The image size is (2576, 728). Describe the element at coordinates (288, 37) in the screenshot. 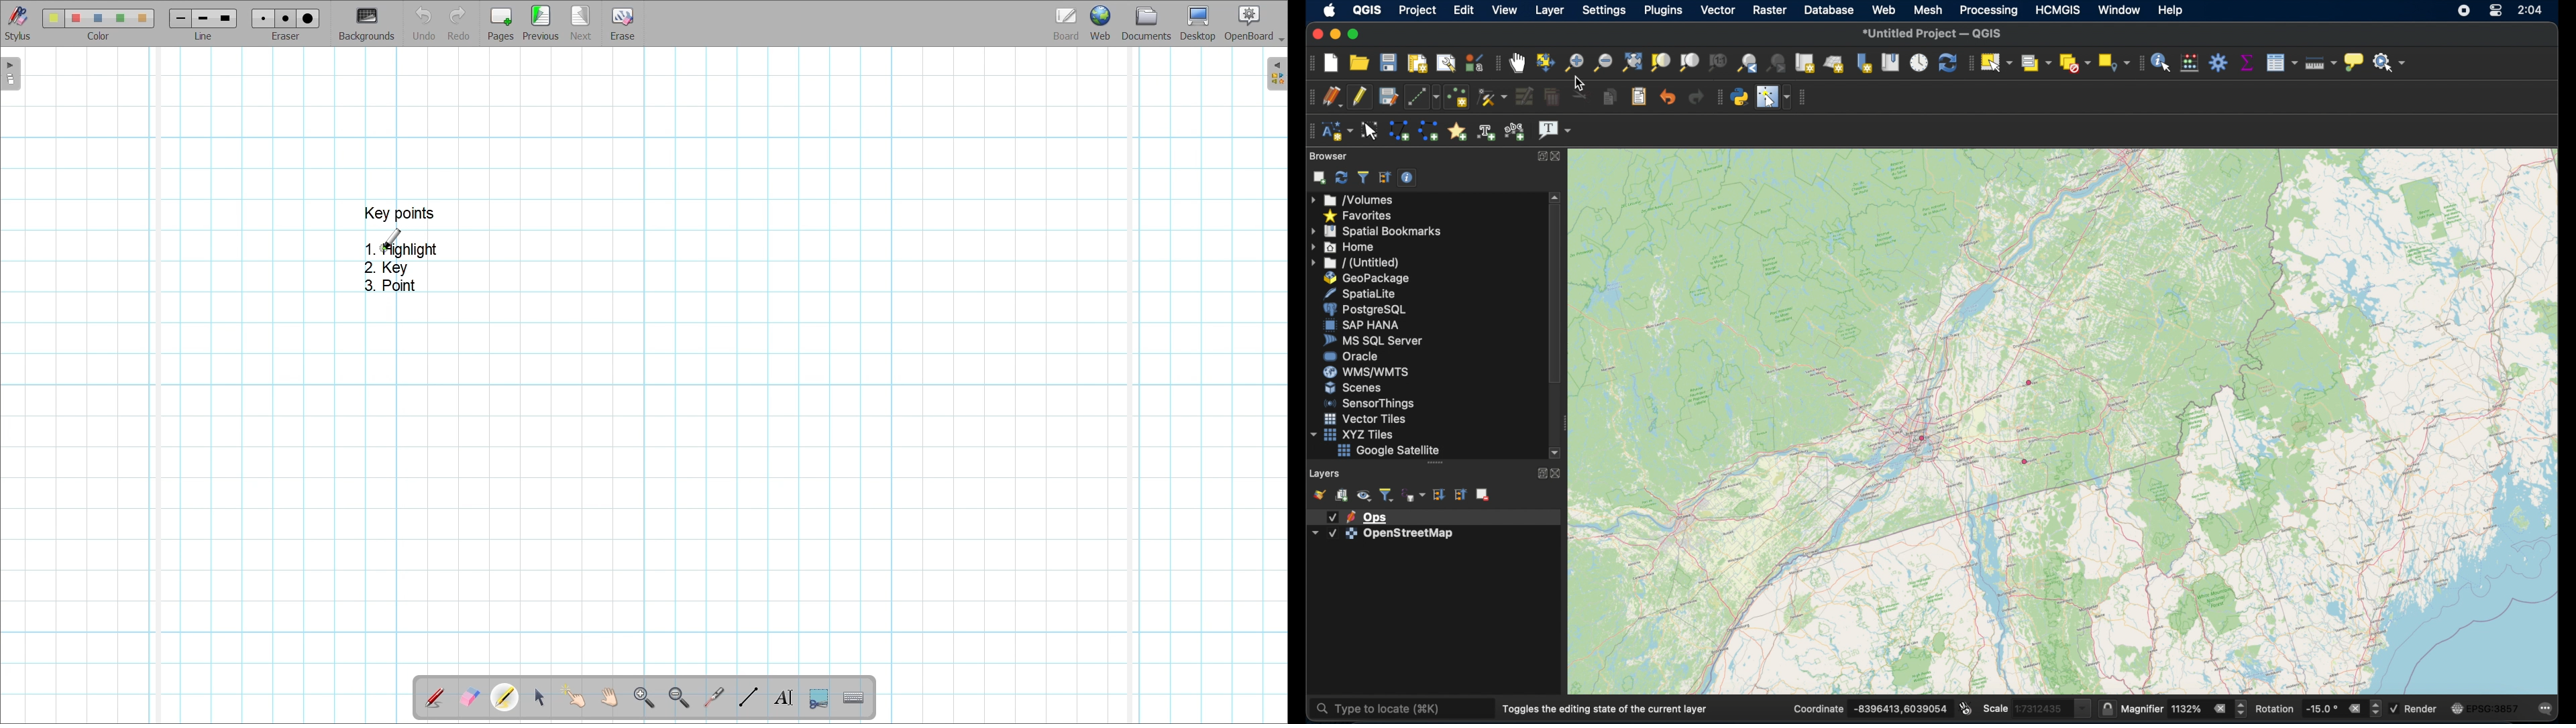

I see `eraser` at that location.